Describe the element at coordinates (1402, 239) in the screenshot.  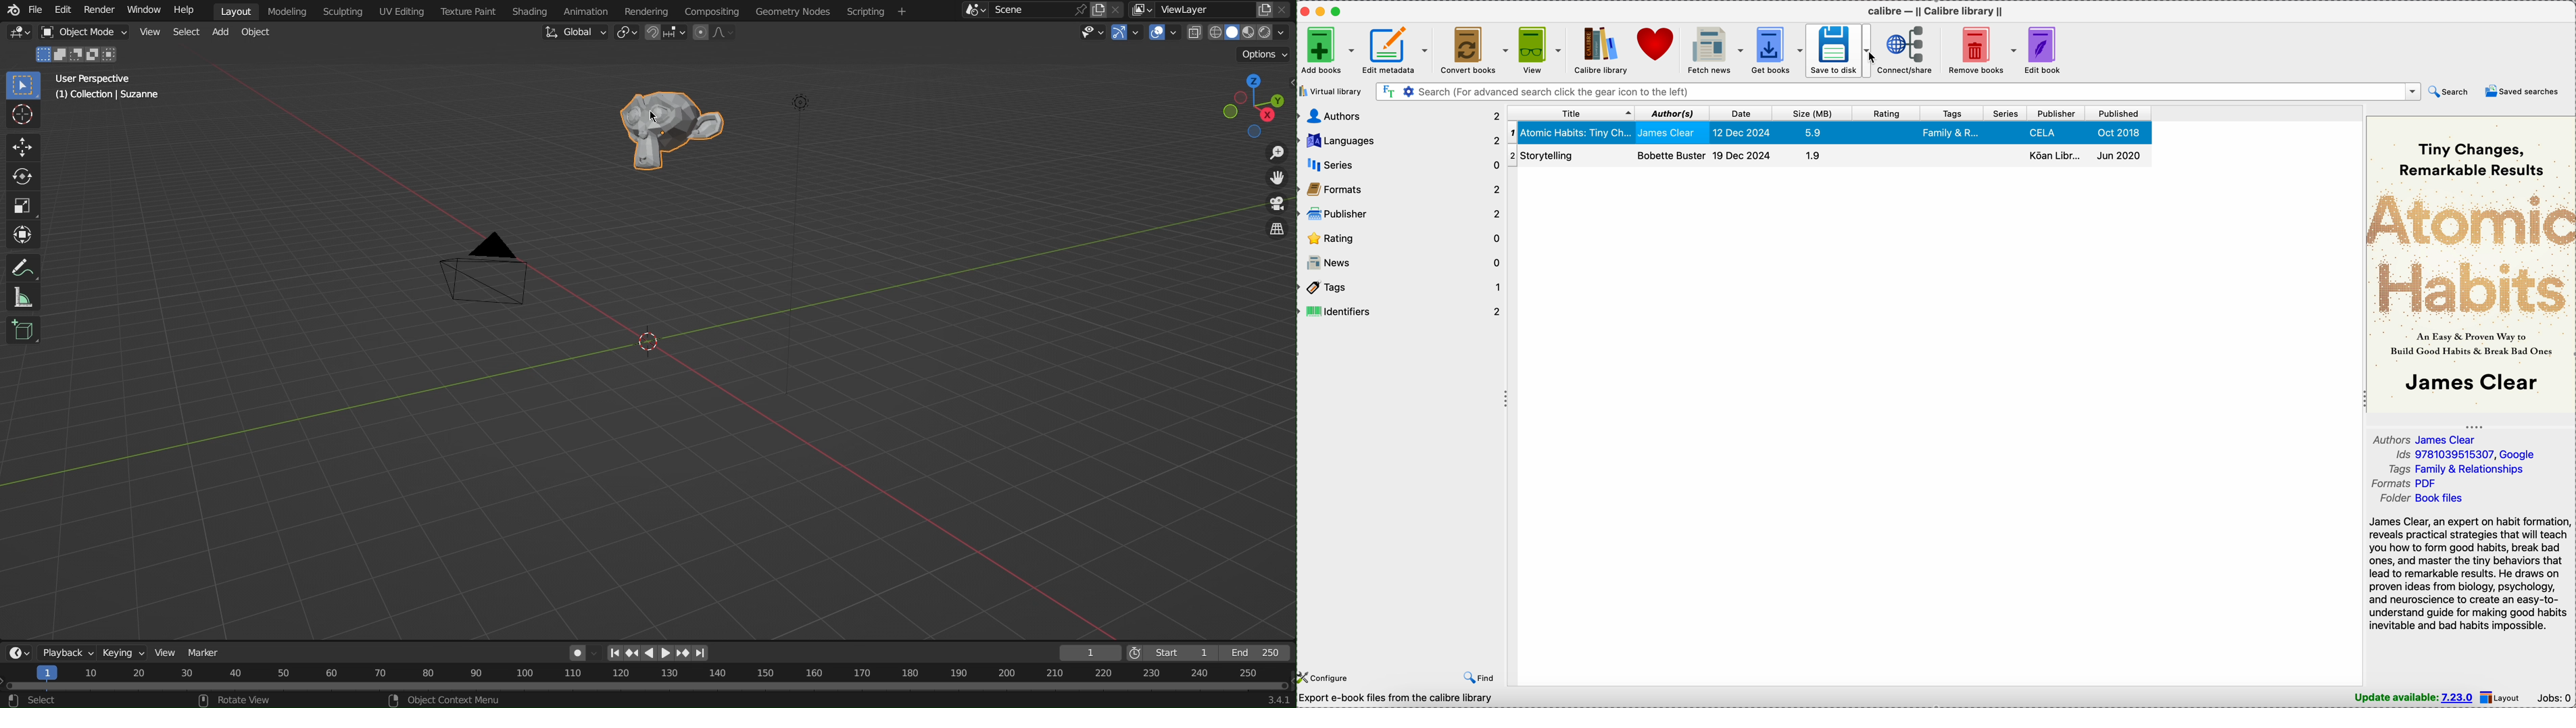
I see `rating` at that location.